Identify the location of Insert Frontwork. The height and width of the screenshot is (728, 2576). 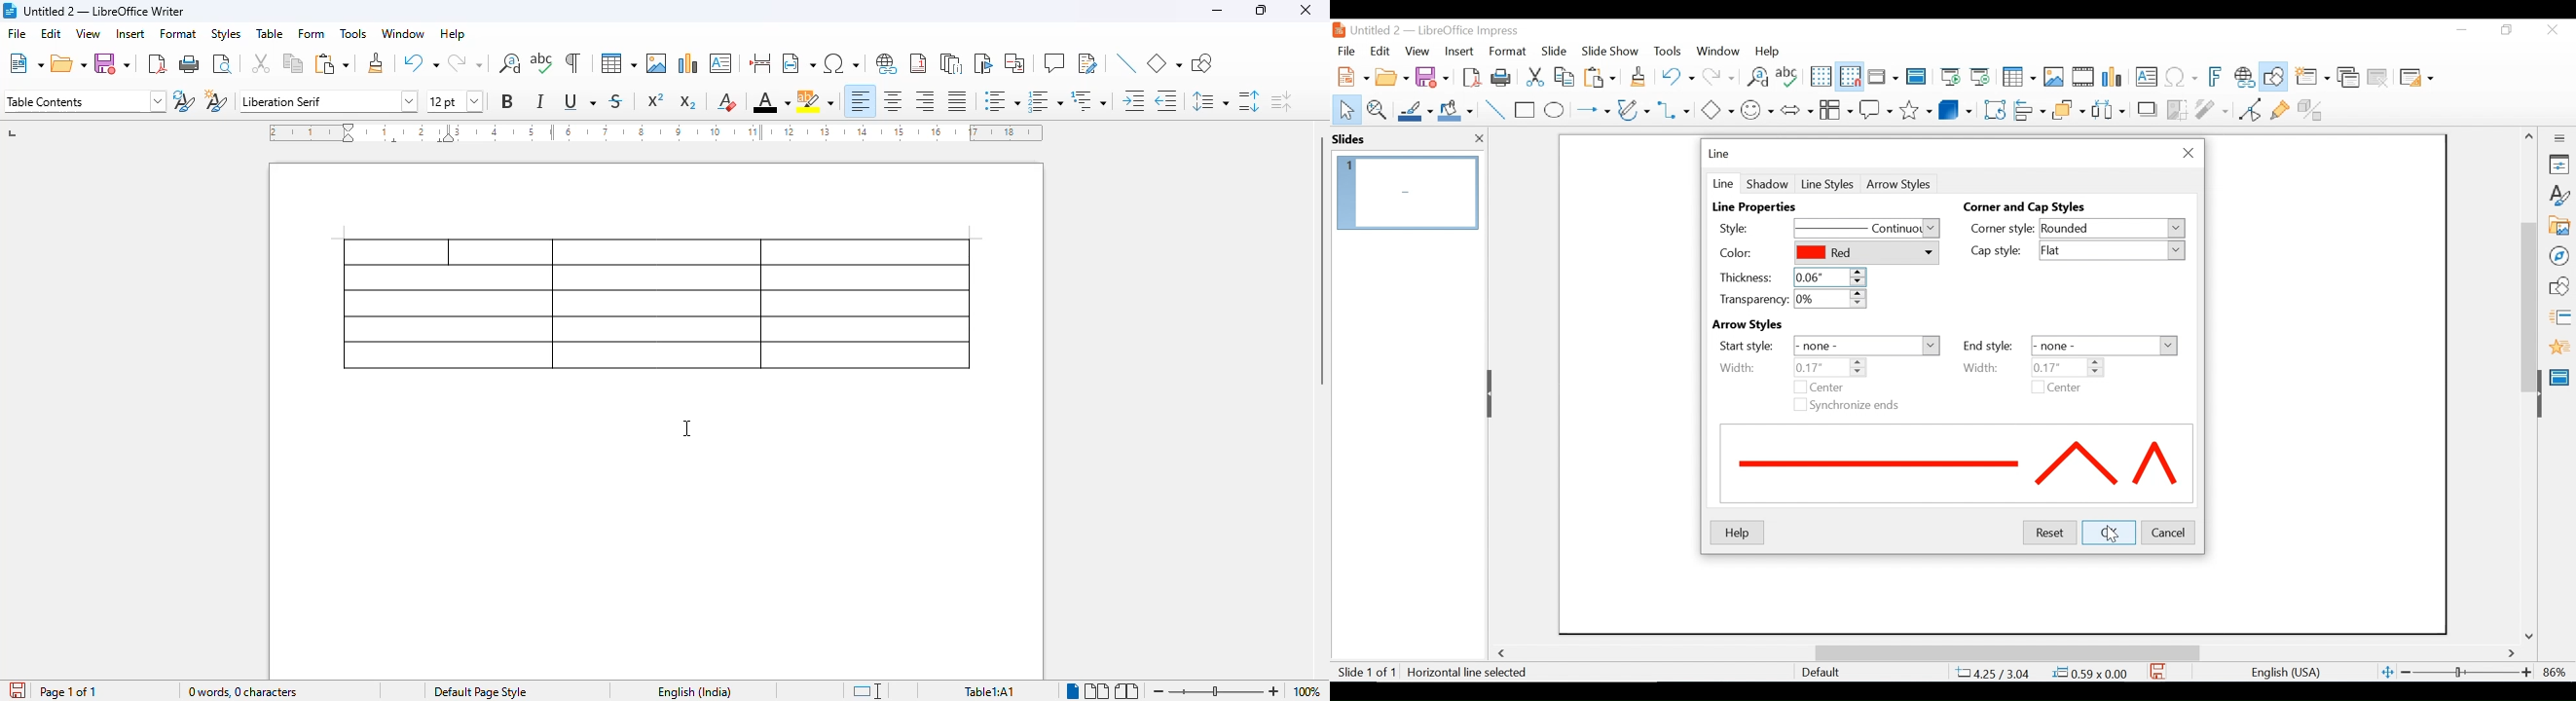
(2216, 77).